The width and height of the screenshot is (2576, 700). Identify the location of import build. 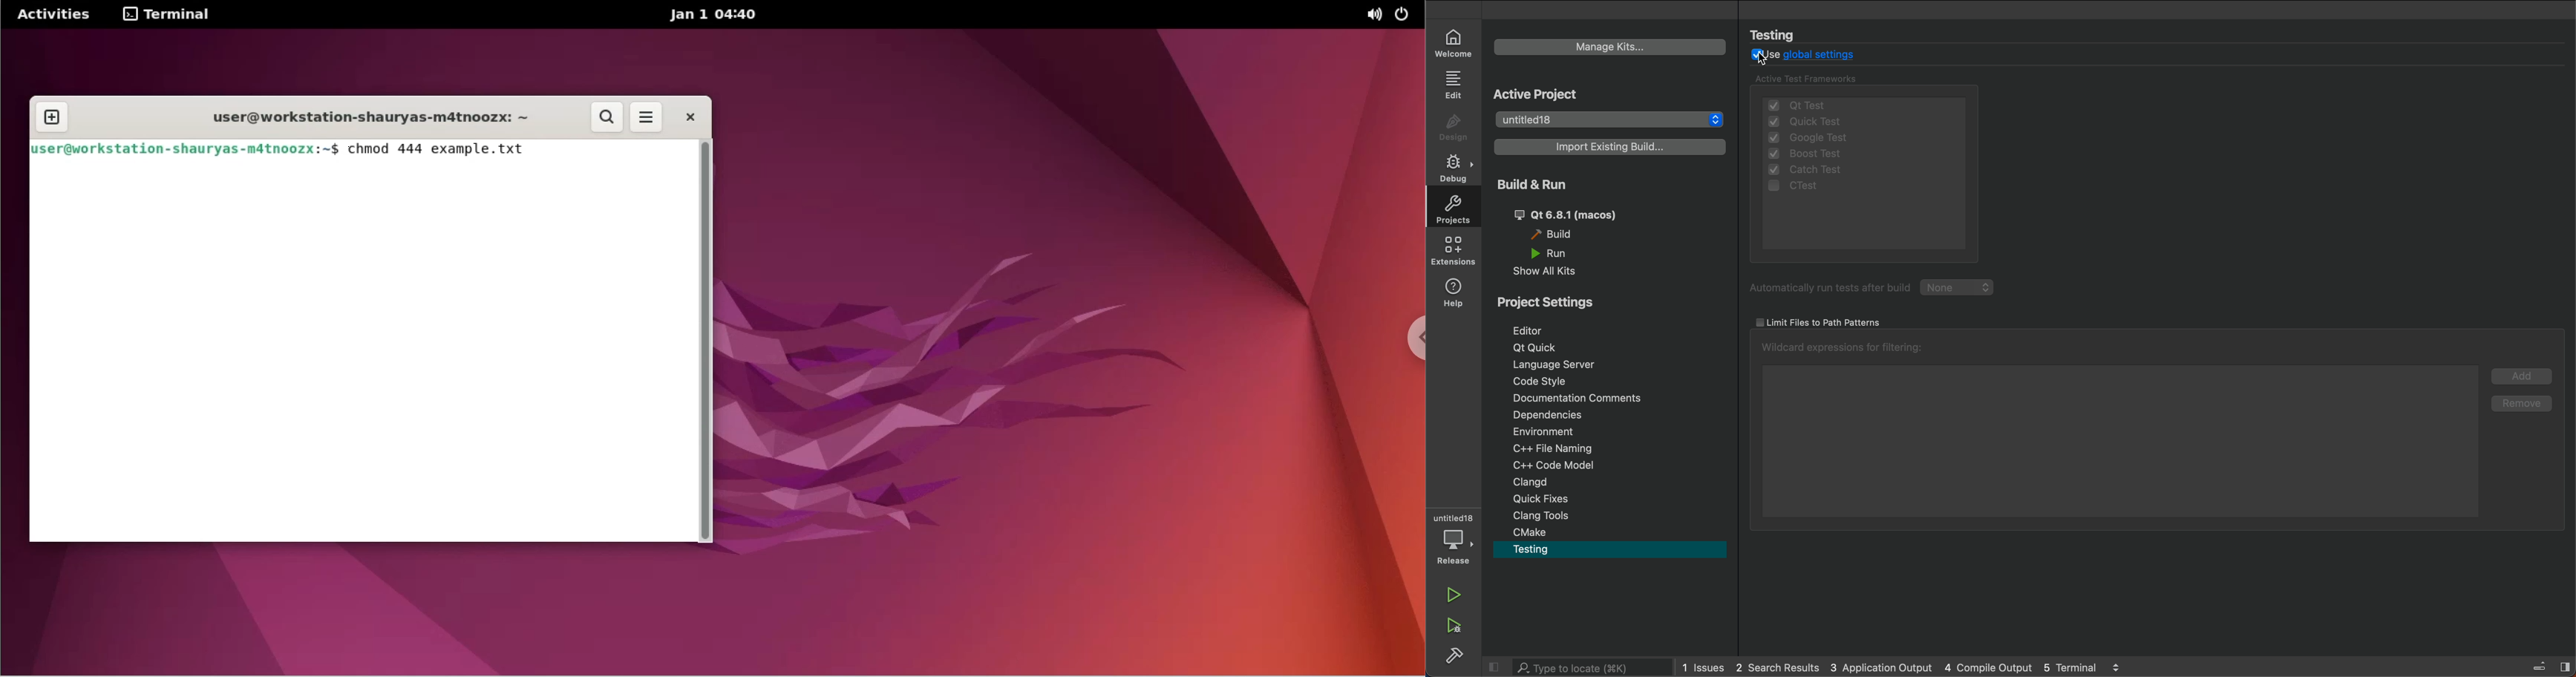
(1610, 147).